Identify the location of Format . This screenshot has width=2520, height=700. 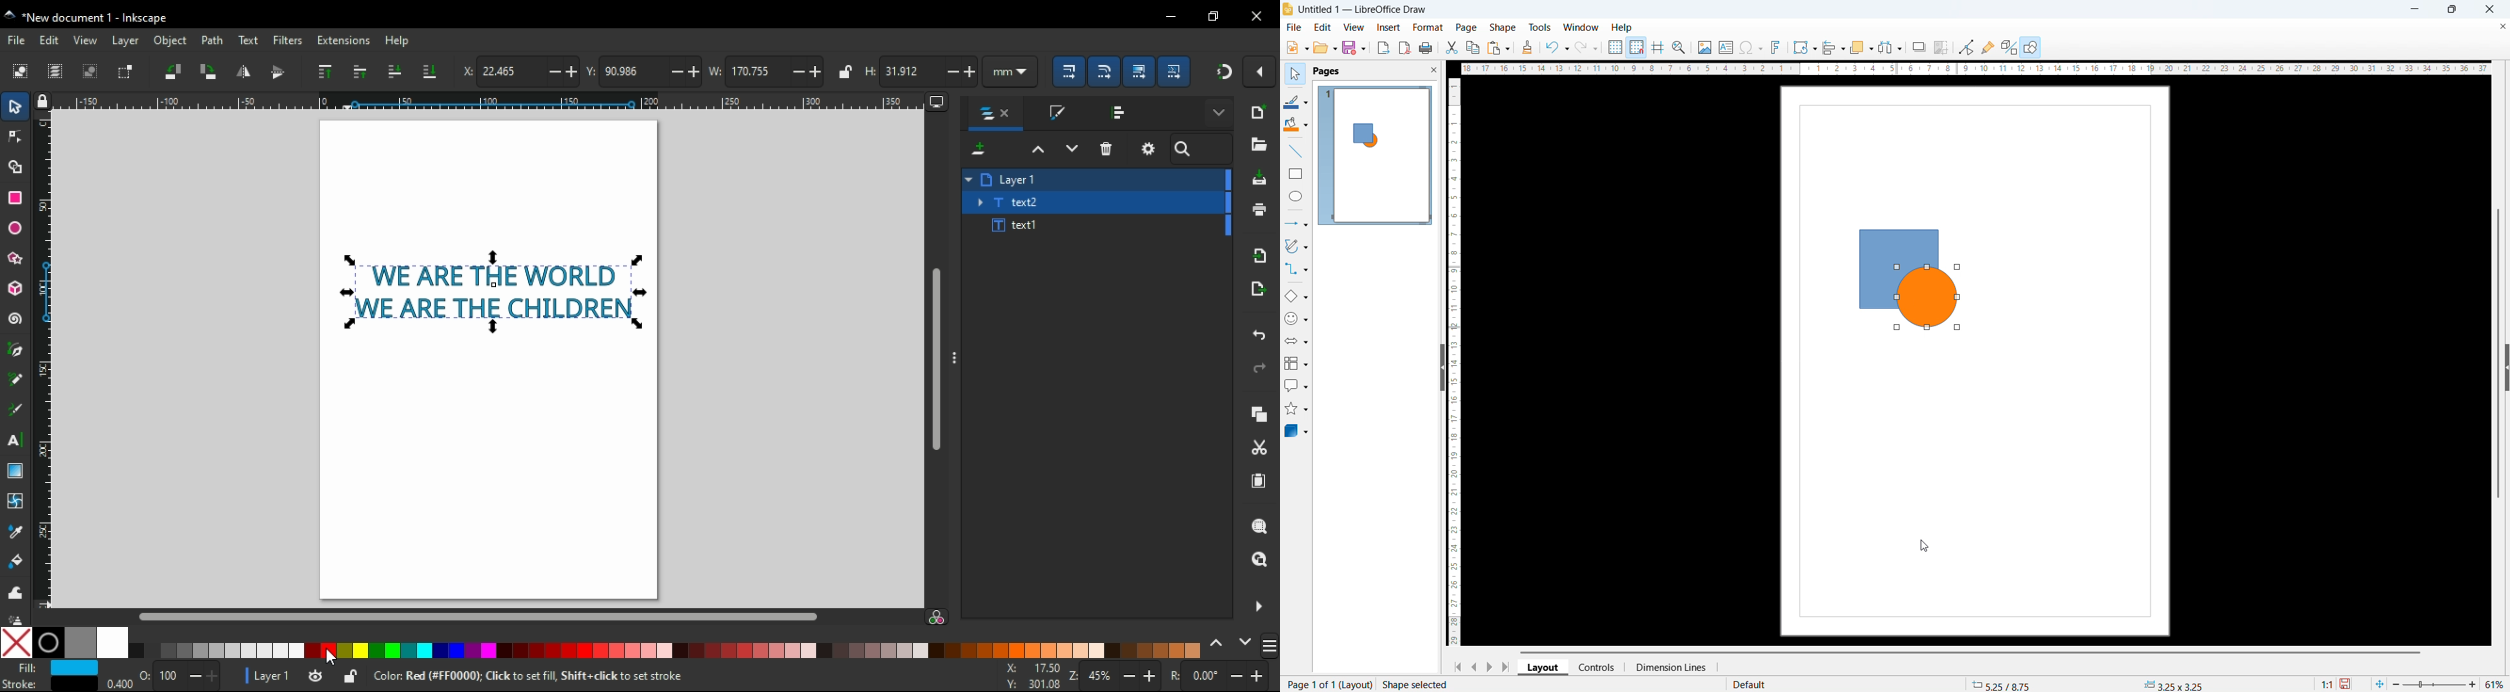
(1429, 28).